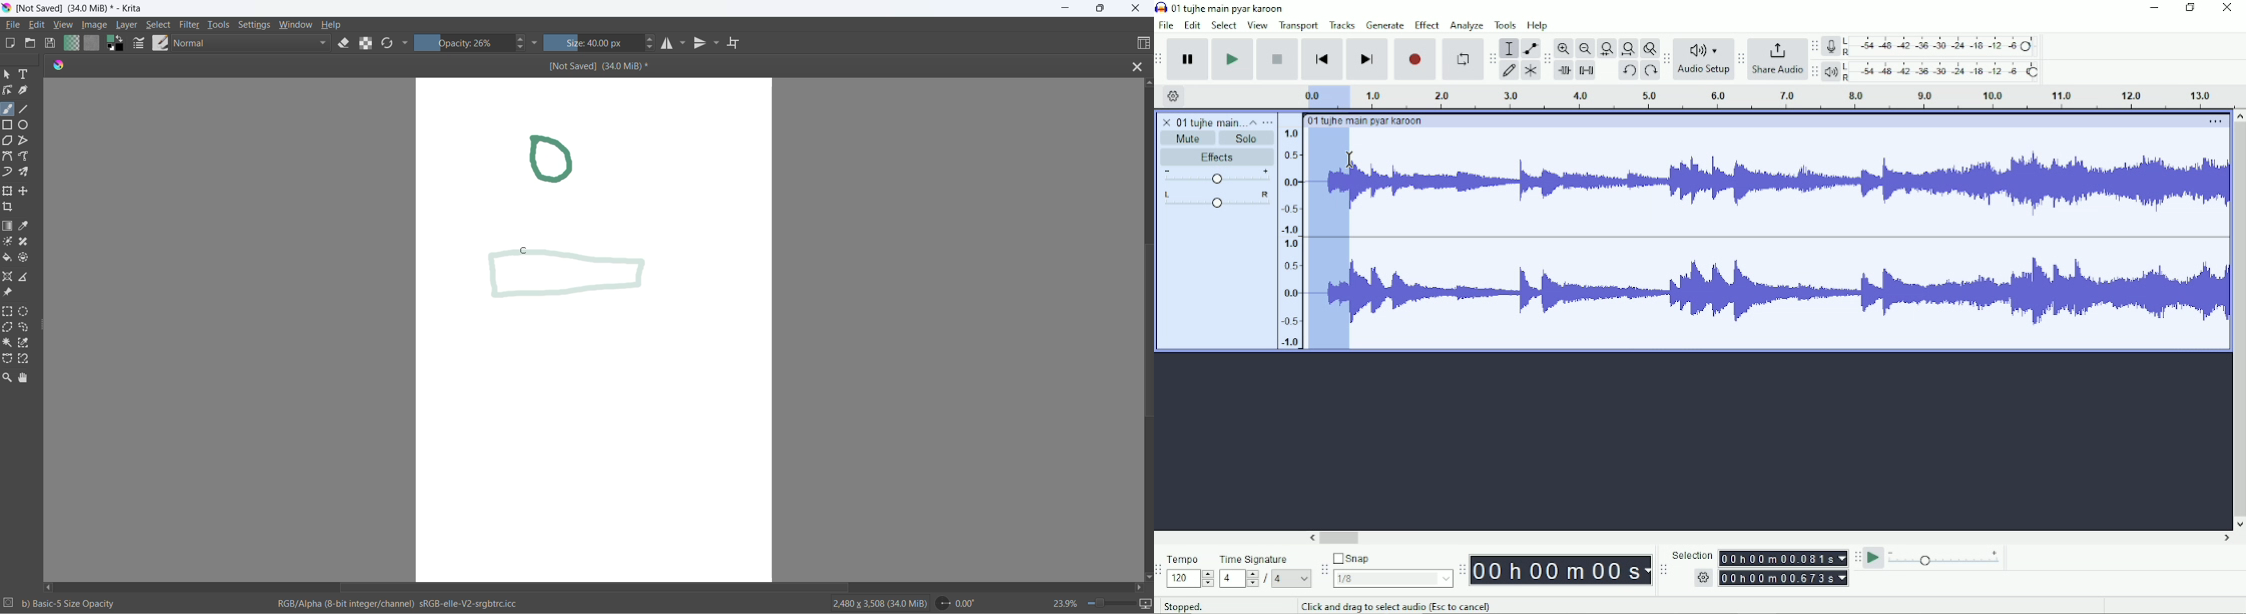 The height and width of the screenshot is (616, 2268). Describe the element at coordinates (1135, 66) in the screenshot. I see `close file` at that location.